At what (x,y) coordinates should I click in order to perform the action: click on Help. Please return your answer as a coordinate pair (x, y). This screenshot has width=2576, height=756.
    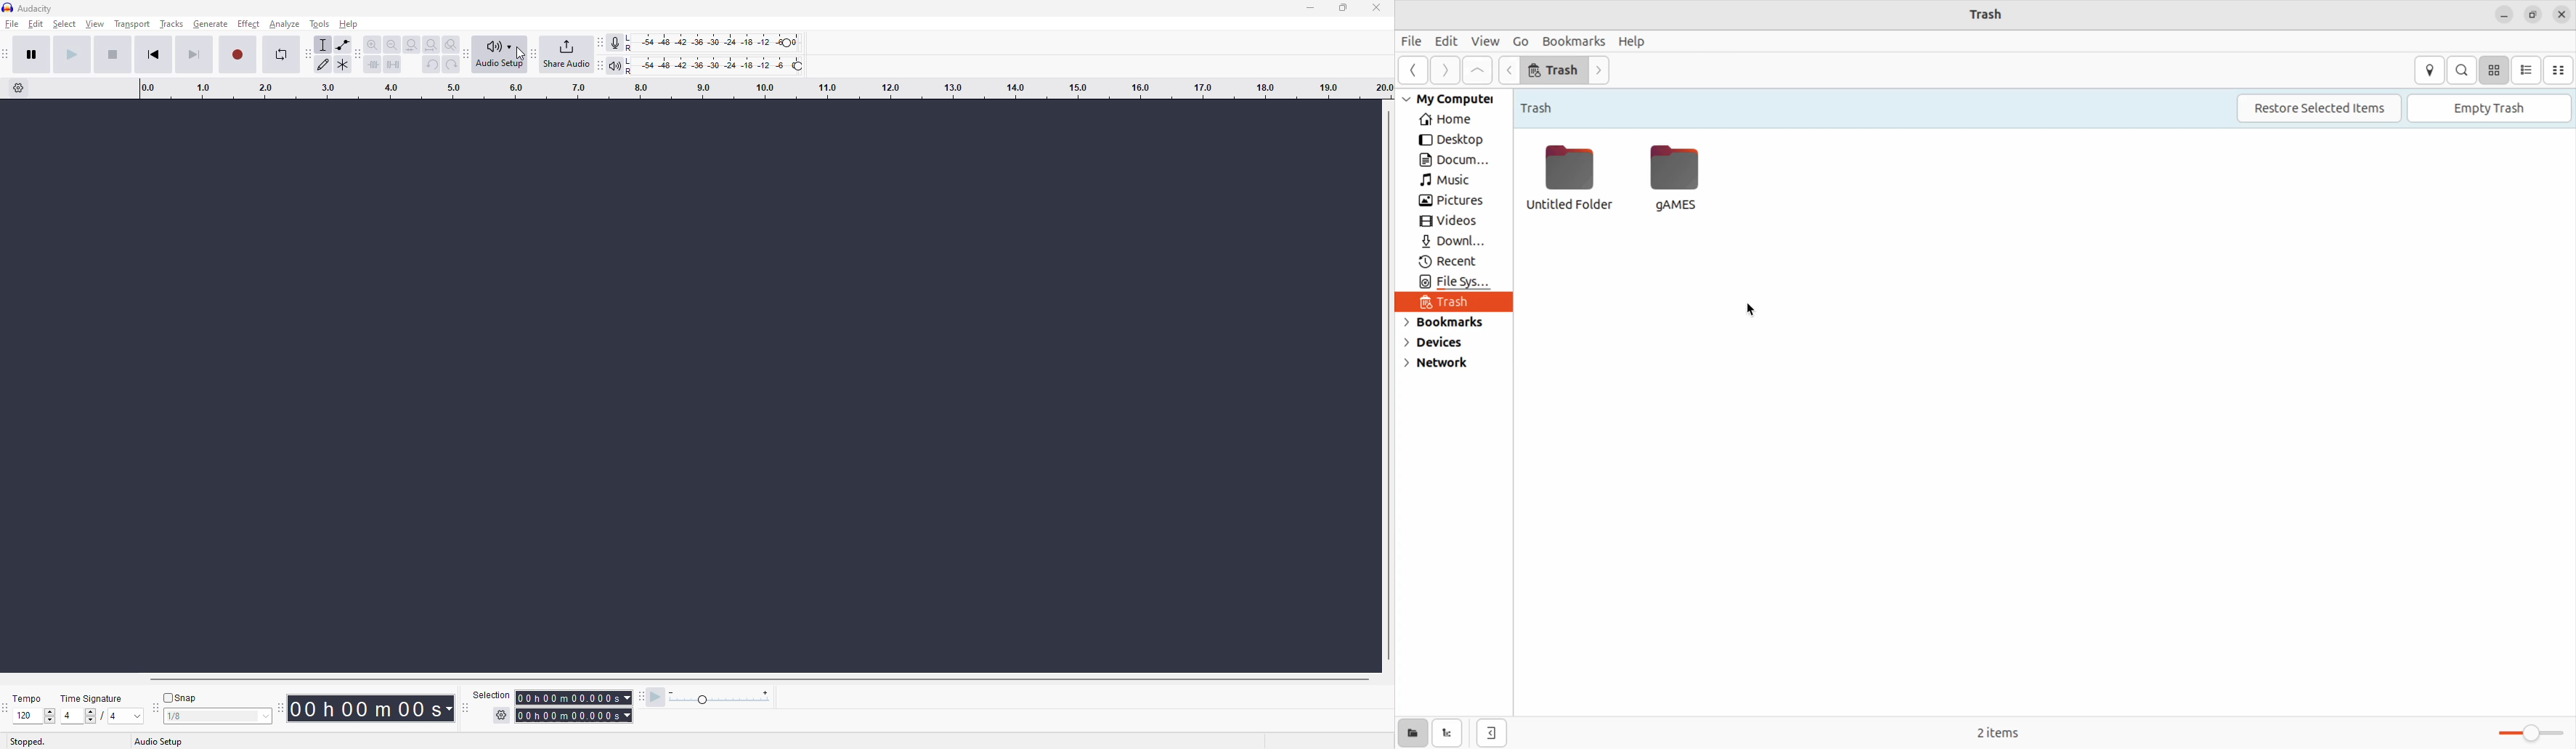
    Looking at the image, I should click on (1635, 41).